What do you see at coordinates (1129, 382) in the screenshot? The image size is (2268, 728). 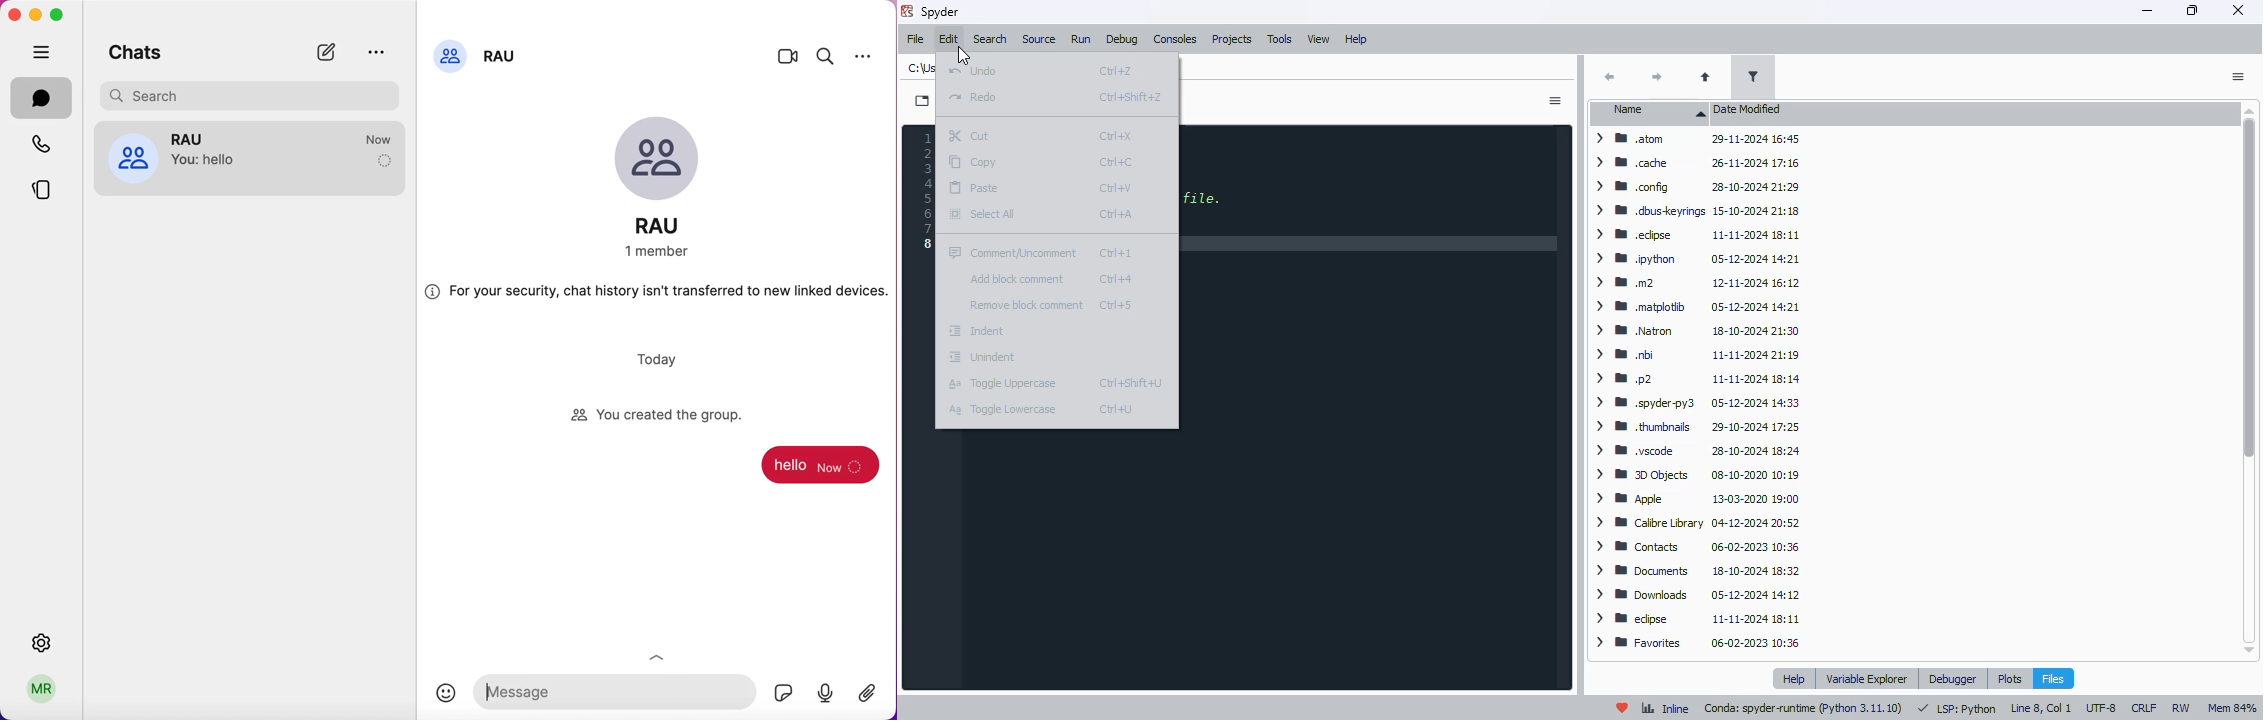 I see `shortcut for toggle uppercase` at bounding box center [1129, 382].